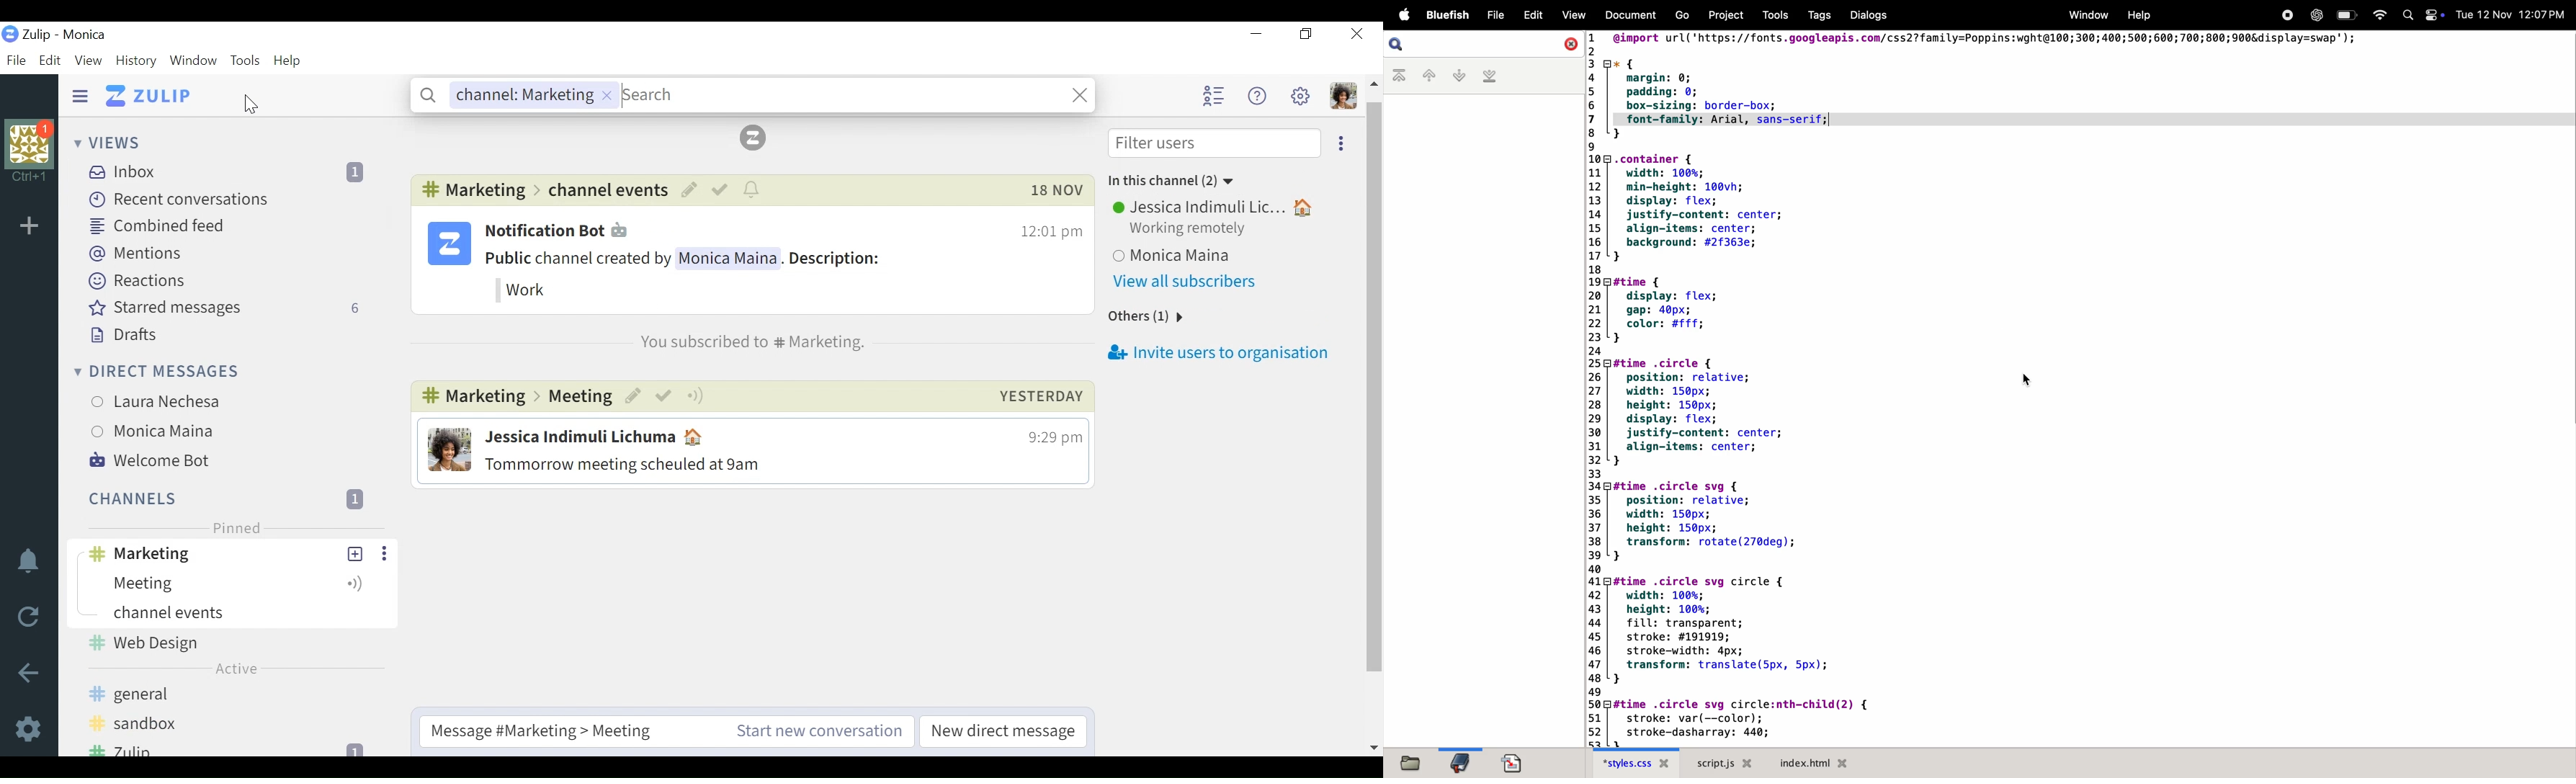 This screenshot has height=784, width=2576. What do you see at coordinates (1001, 730) in the screenshot?
I see `New direct message` at bounding box center [1001, 730].